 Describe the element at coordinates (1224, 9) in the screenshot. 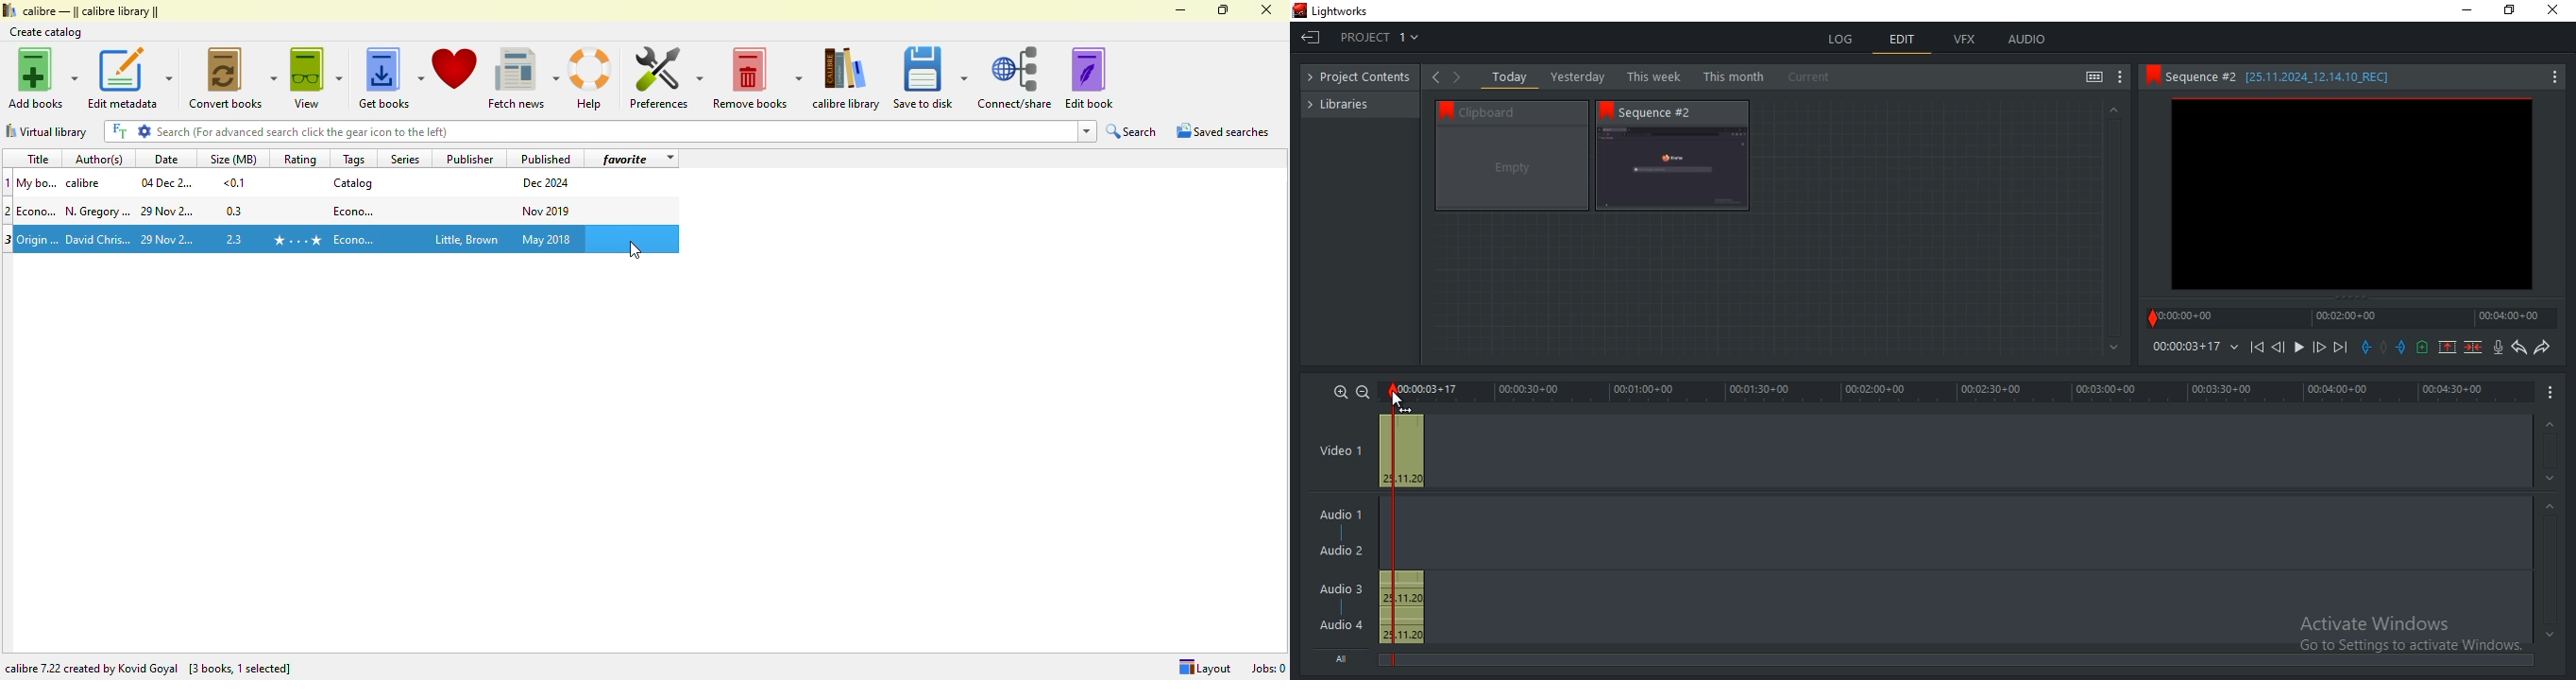

I see `maximize` at that location.